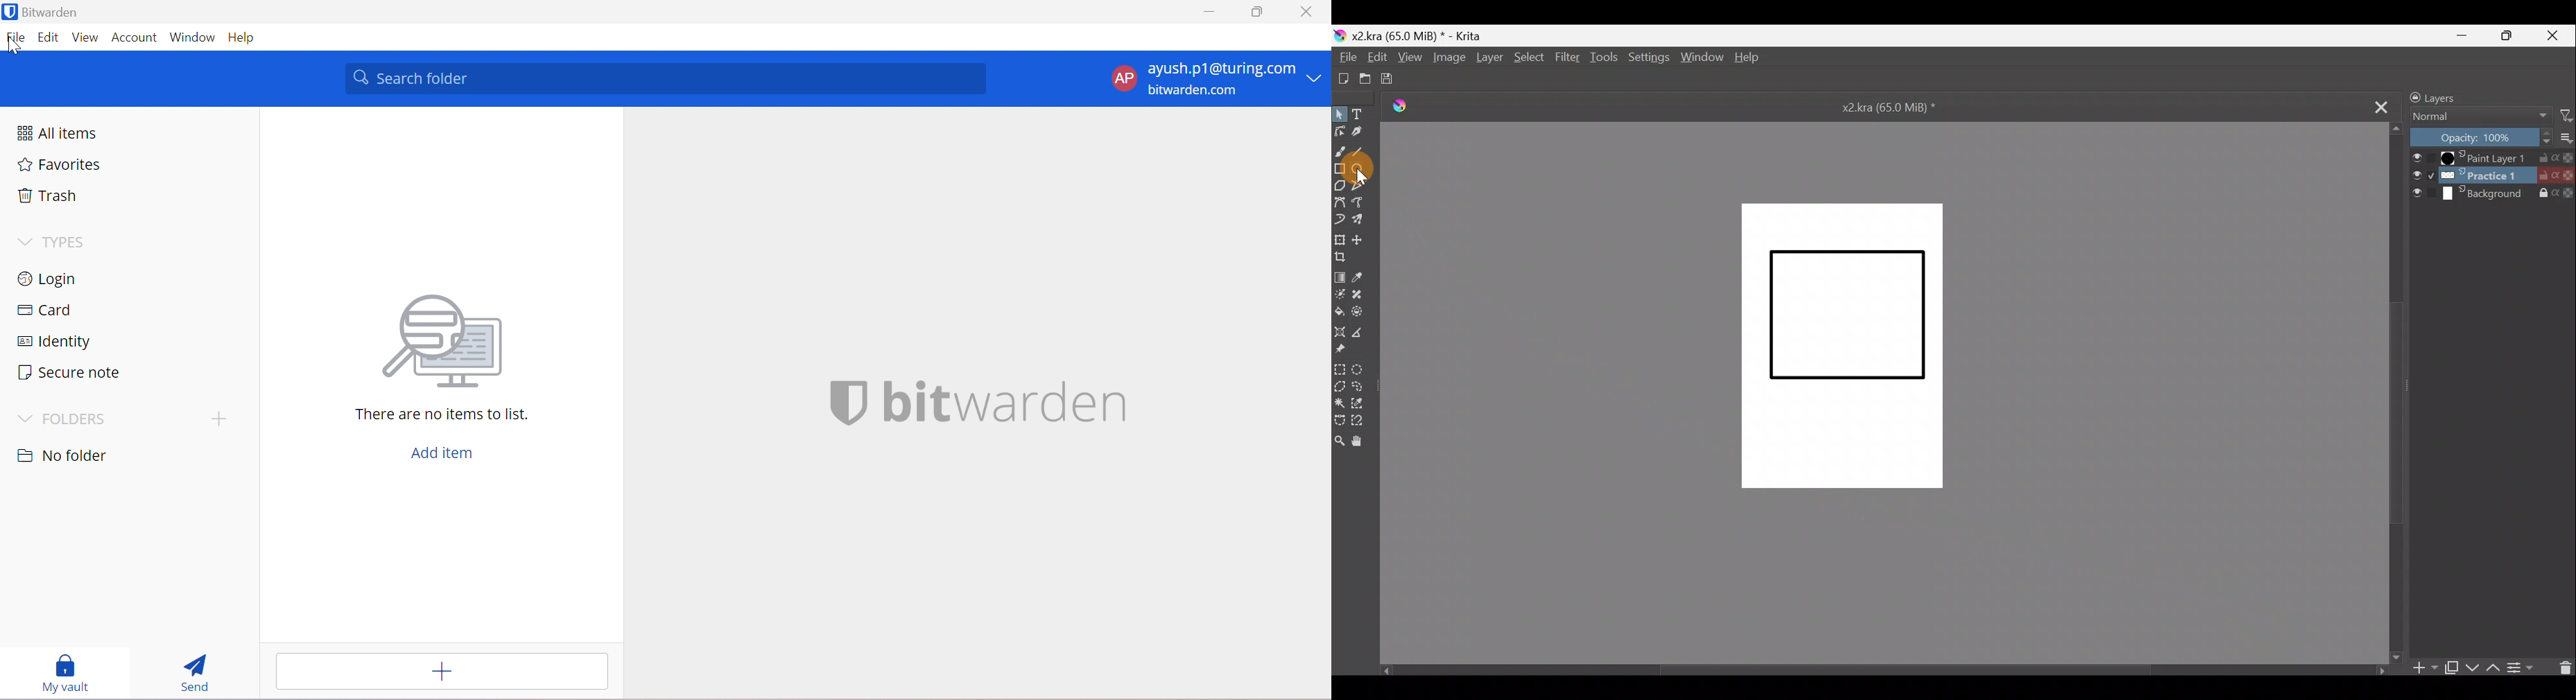 Image resolution: width=2576 pixels, height=700 pixels. I want to click on lock/unlock docker, so click(2412, 97).